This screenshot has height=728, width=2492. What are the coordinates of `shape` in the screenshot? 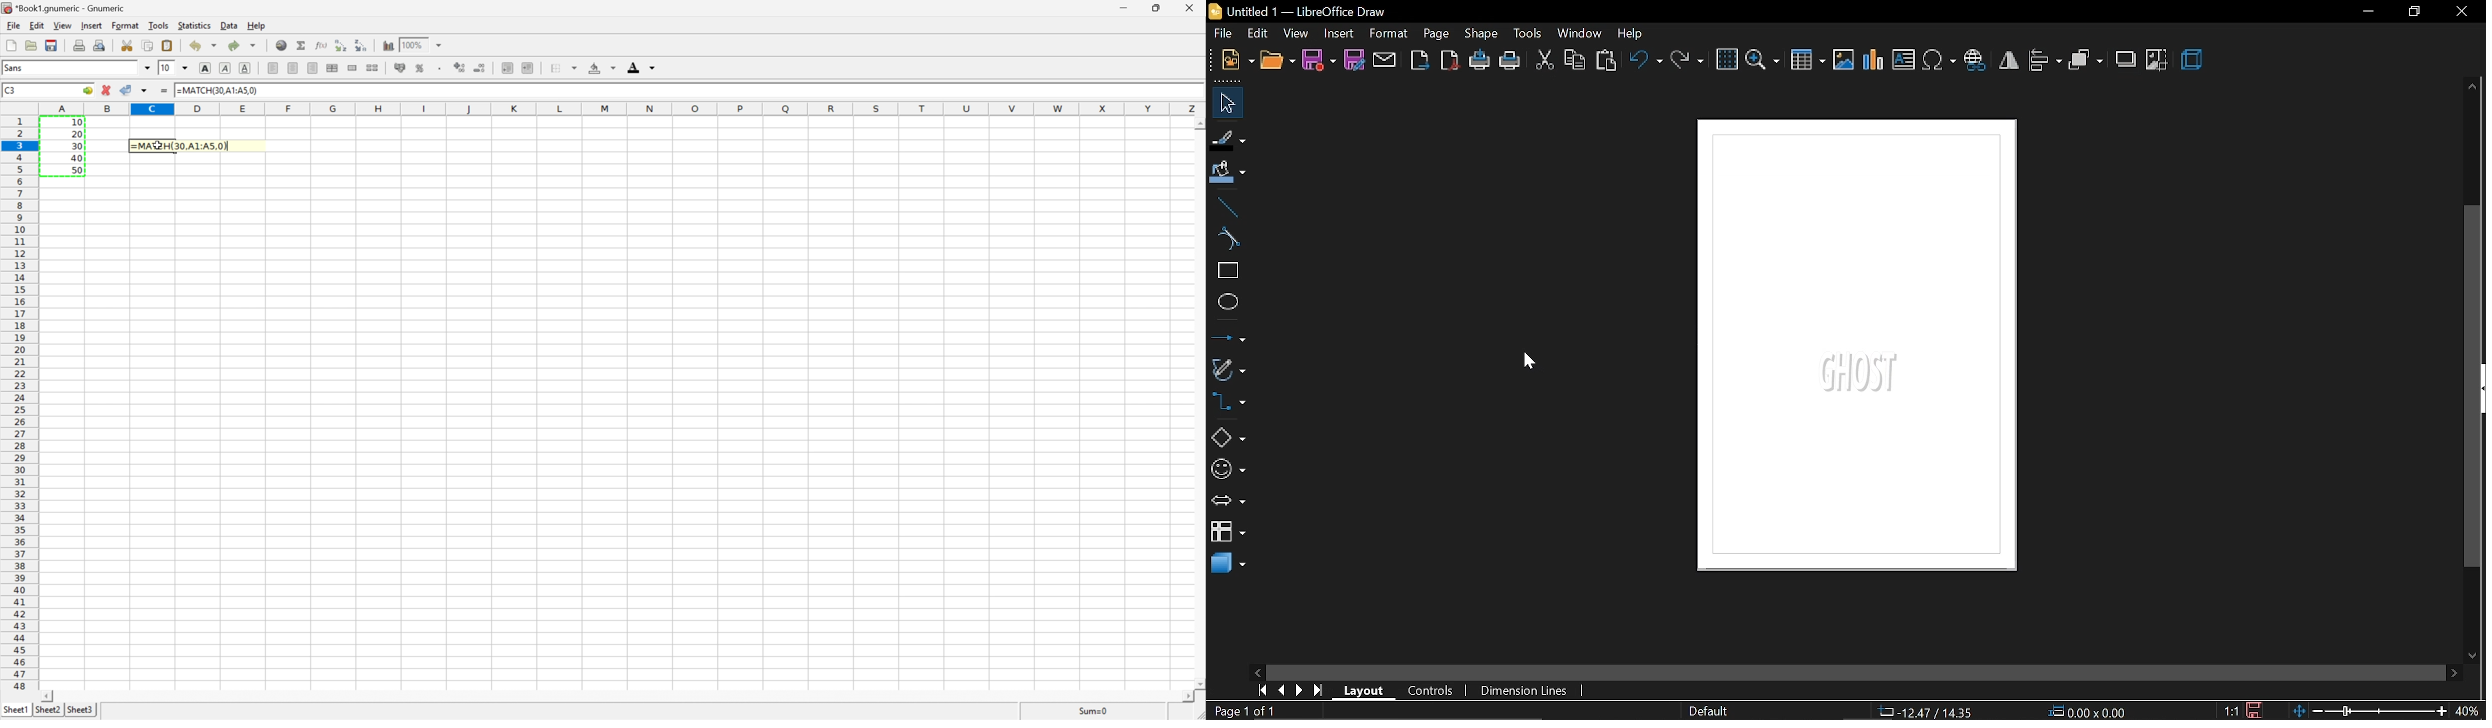 It's located at (1481, 35).